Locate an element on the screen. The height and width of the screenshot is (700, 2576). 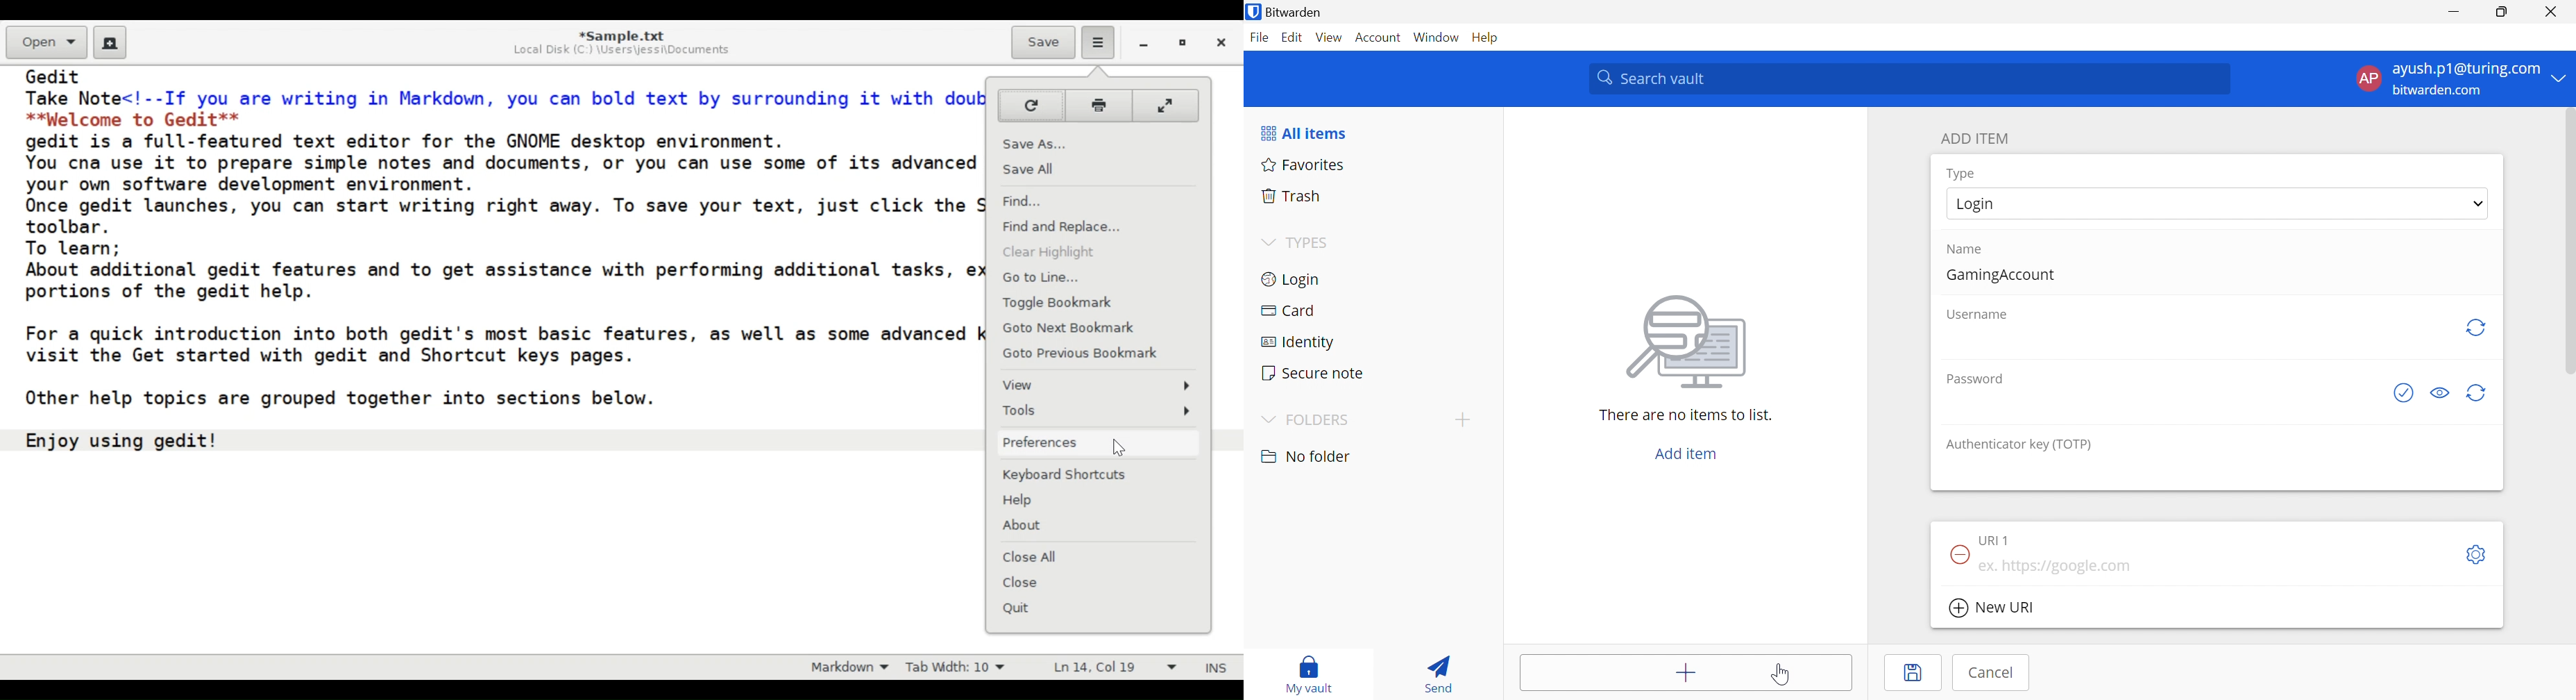
Generate password is located at coordinates (2478, 392).